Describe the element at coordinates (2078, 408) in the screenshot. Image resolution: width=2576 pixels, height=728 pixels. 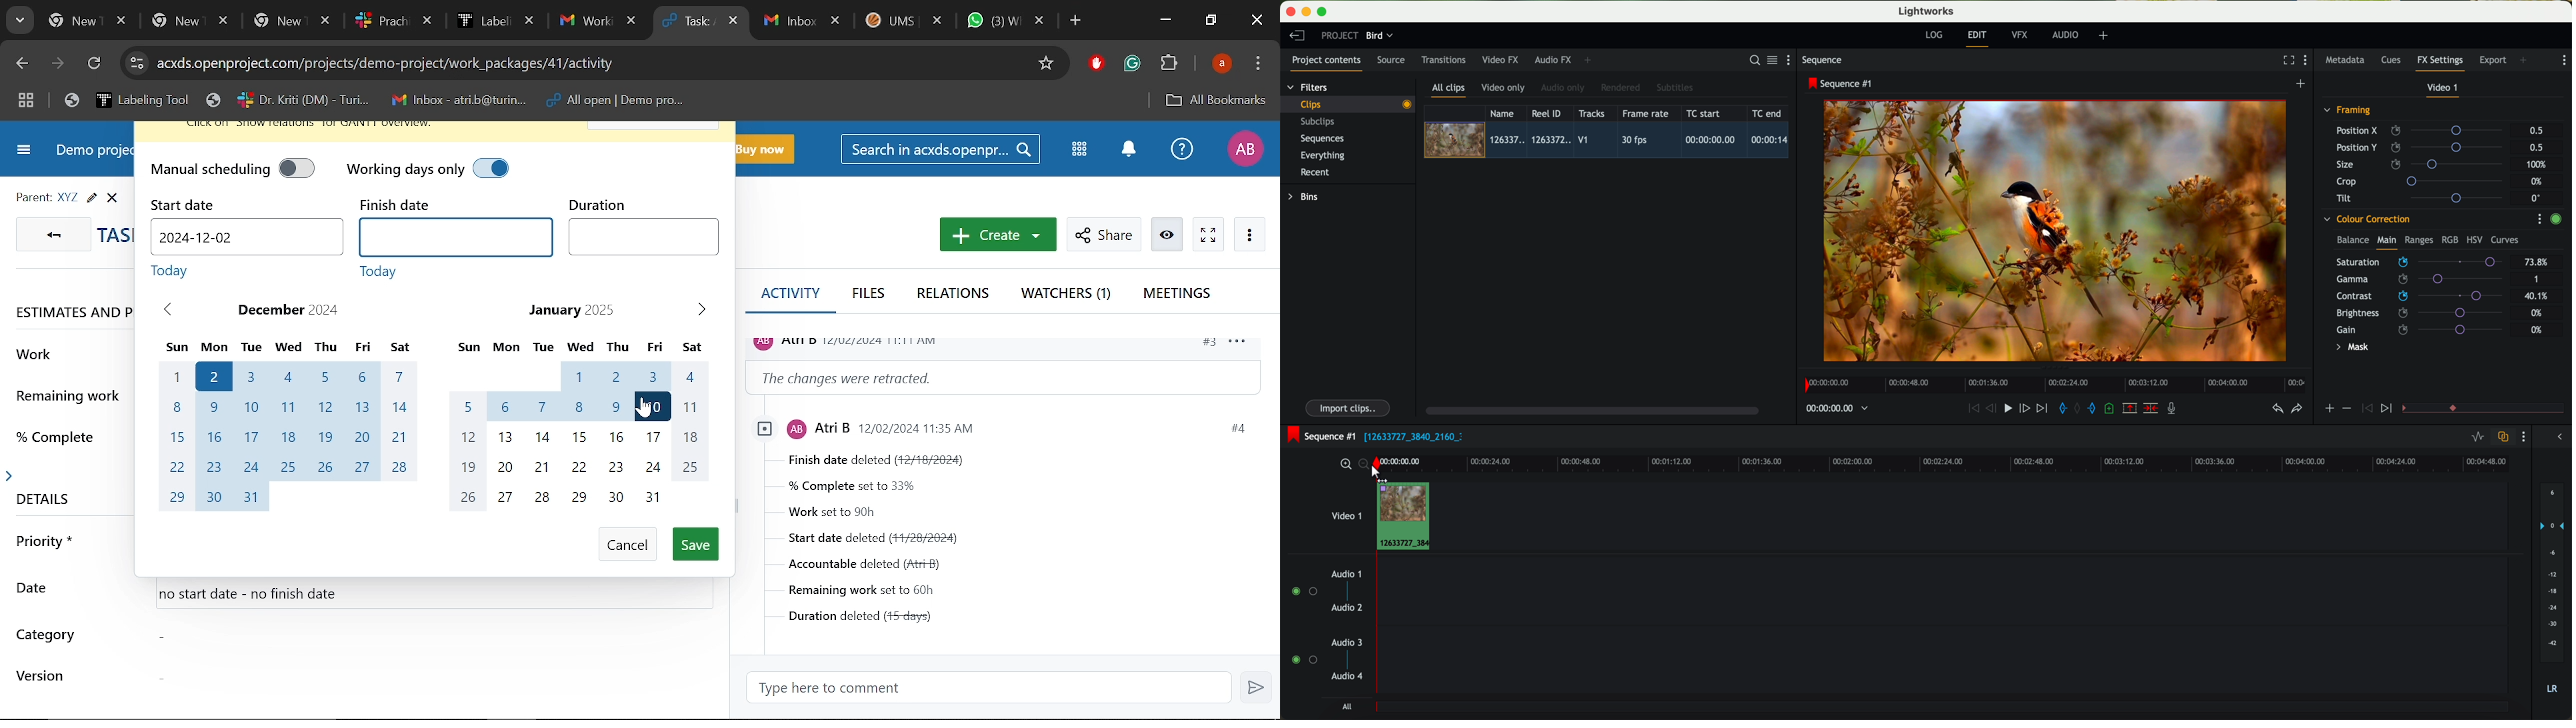
I see `clear marks` at that location.